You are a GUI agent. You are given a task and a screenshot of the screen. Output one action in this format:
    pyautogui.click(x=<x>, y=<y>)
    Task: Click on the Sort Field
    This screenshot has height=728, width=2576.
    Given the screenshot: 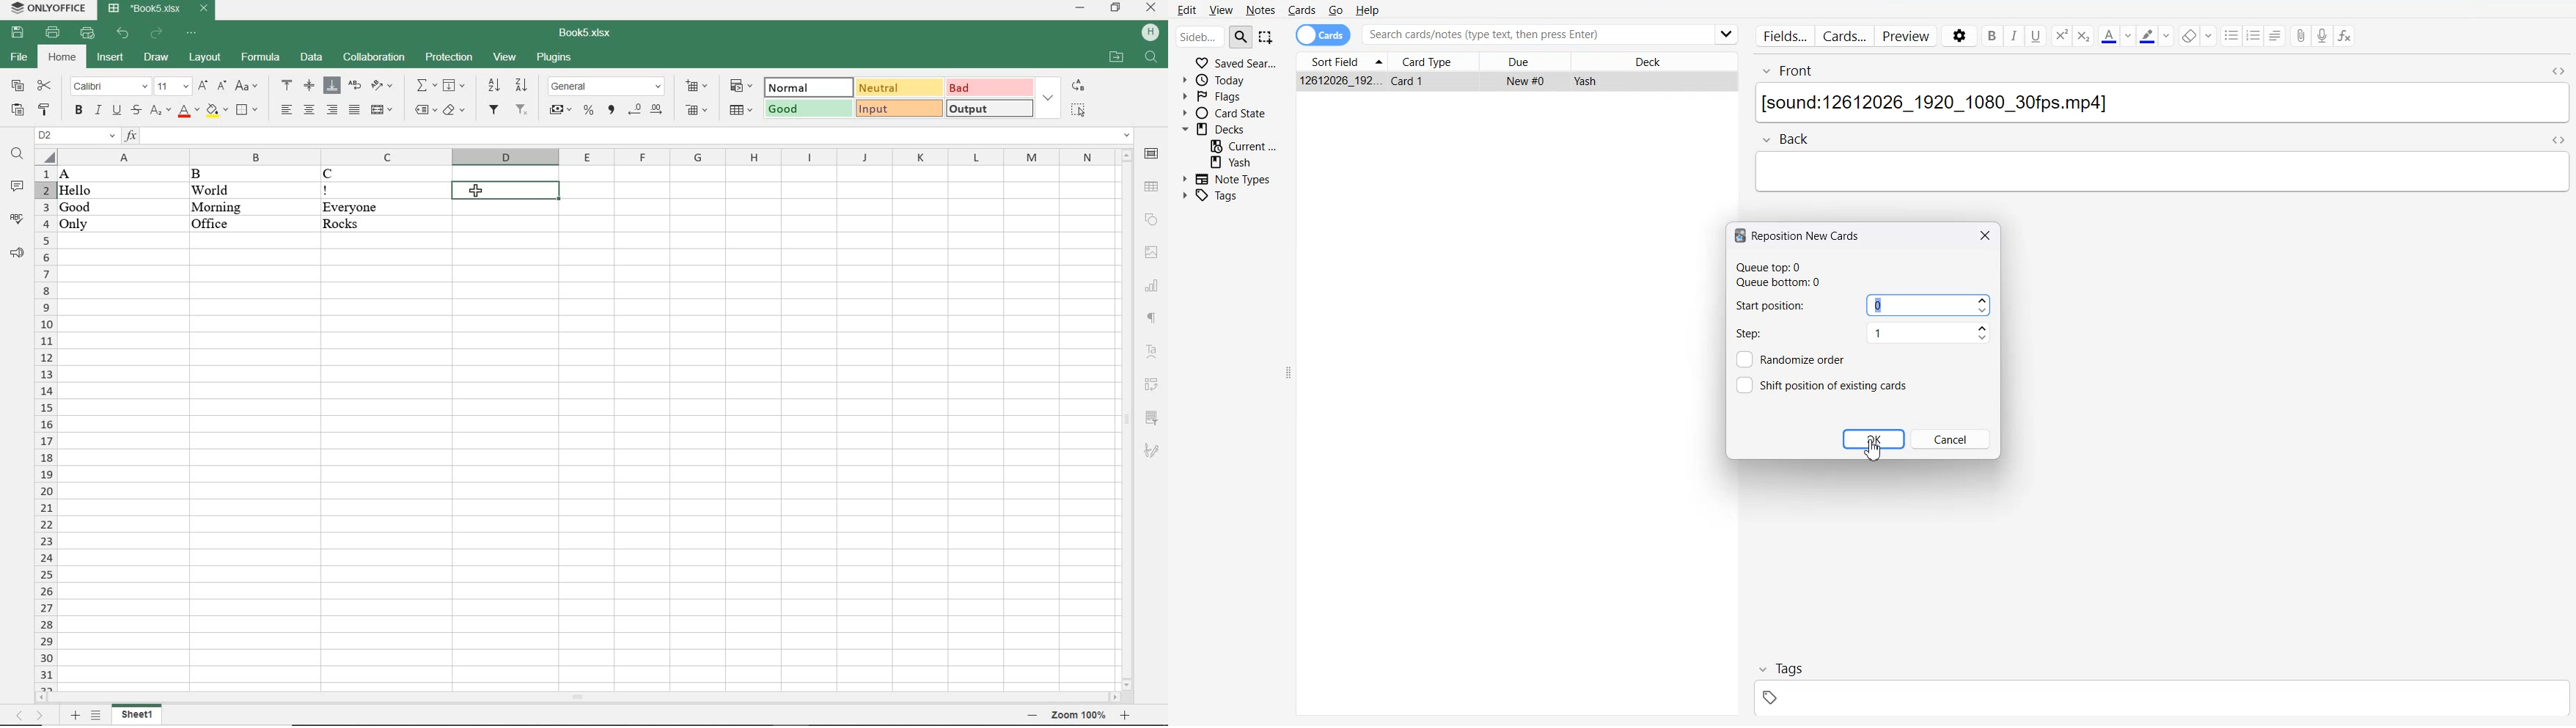 What is the action you would take?
    pyautogui.click(x=1342, y=60)
    